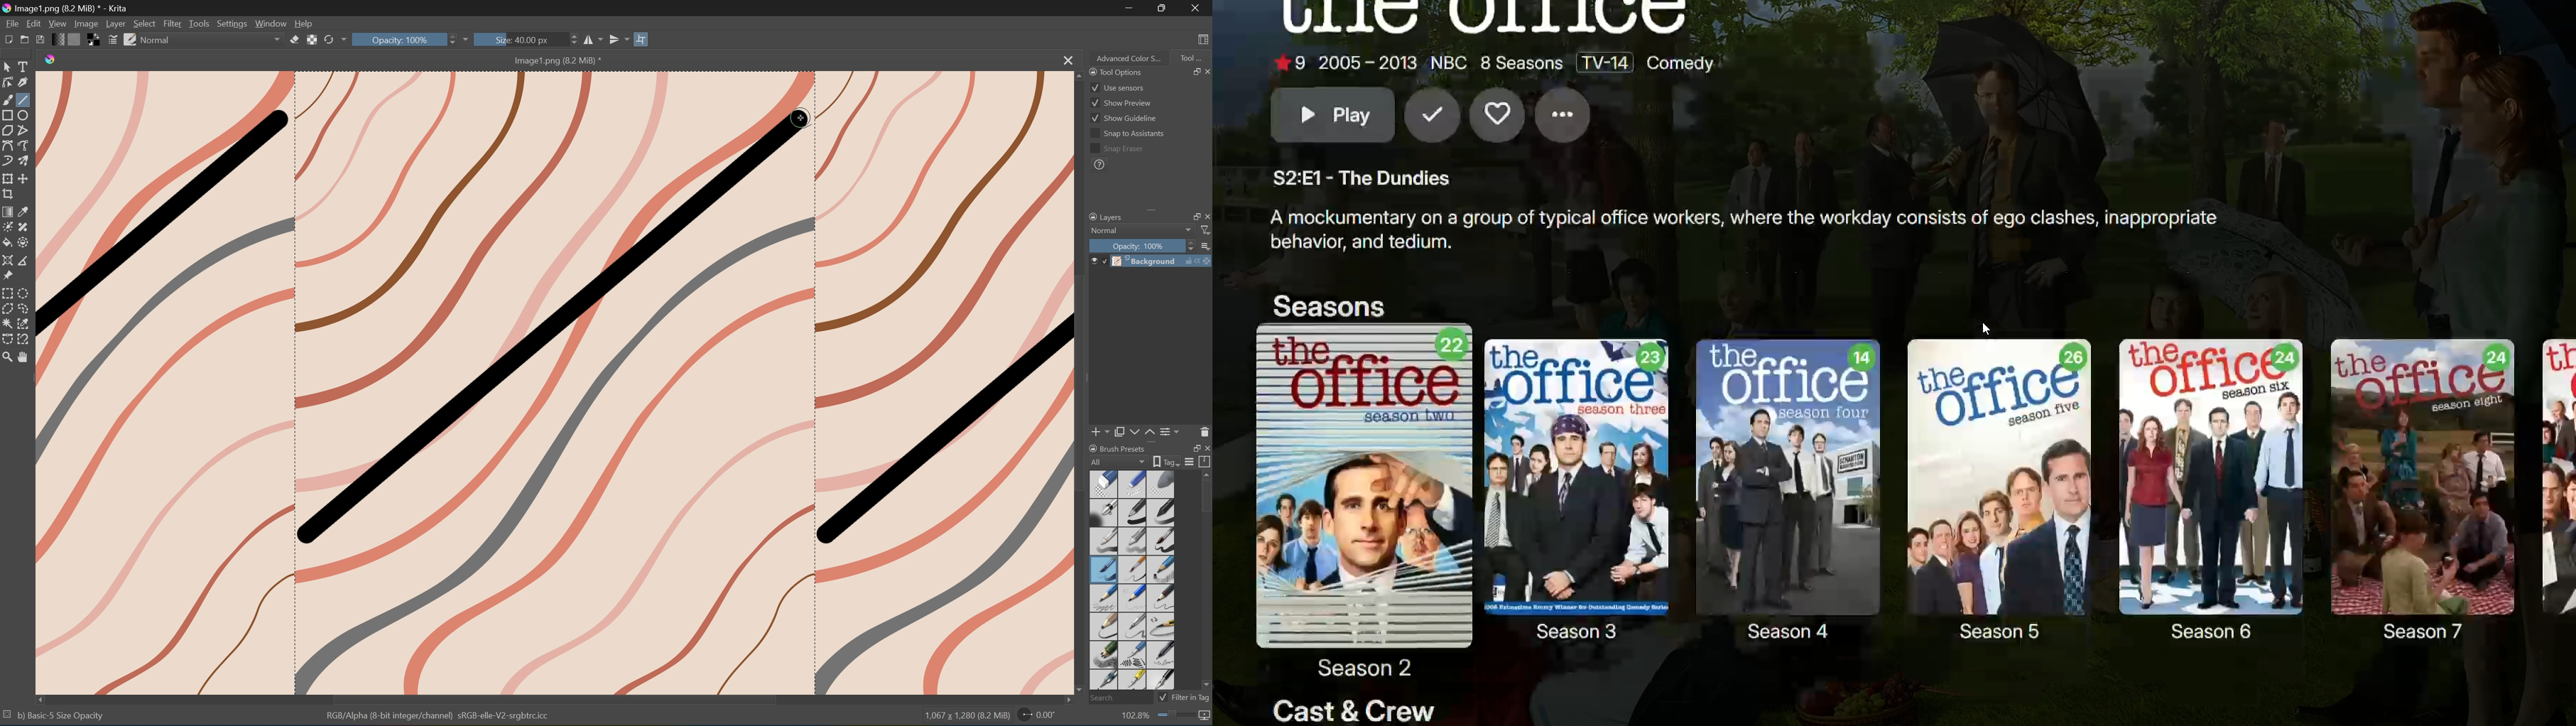 This screenshot has width=2576, height=728. What do you see at coordinates (85, 23) in the screenshot?
I see `Image` at bounding box center [85, 23].